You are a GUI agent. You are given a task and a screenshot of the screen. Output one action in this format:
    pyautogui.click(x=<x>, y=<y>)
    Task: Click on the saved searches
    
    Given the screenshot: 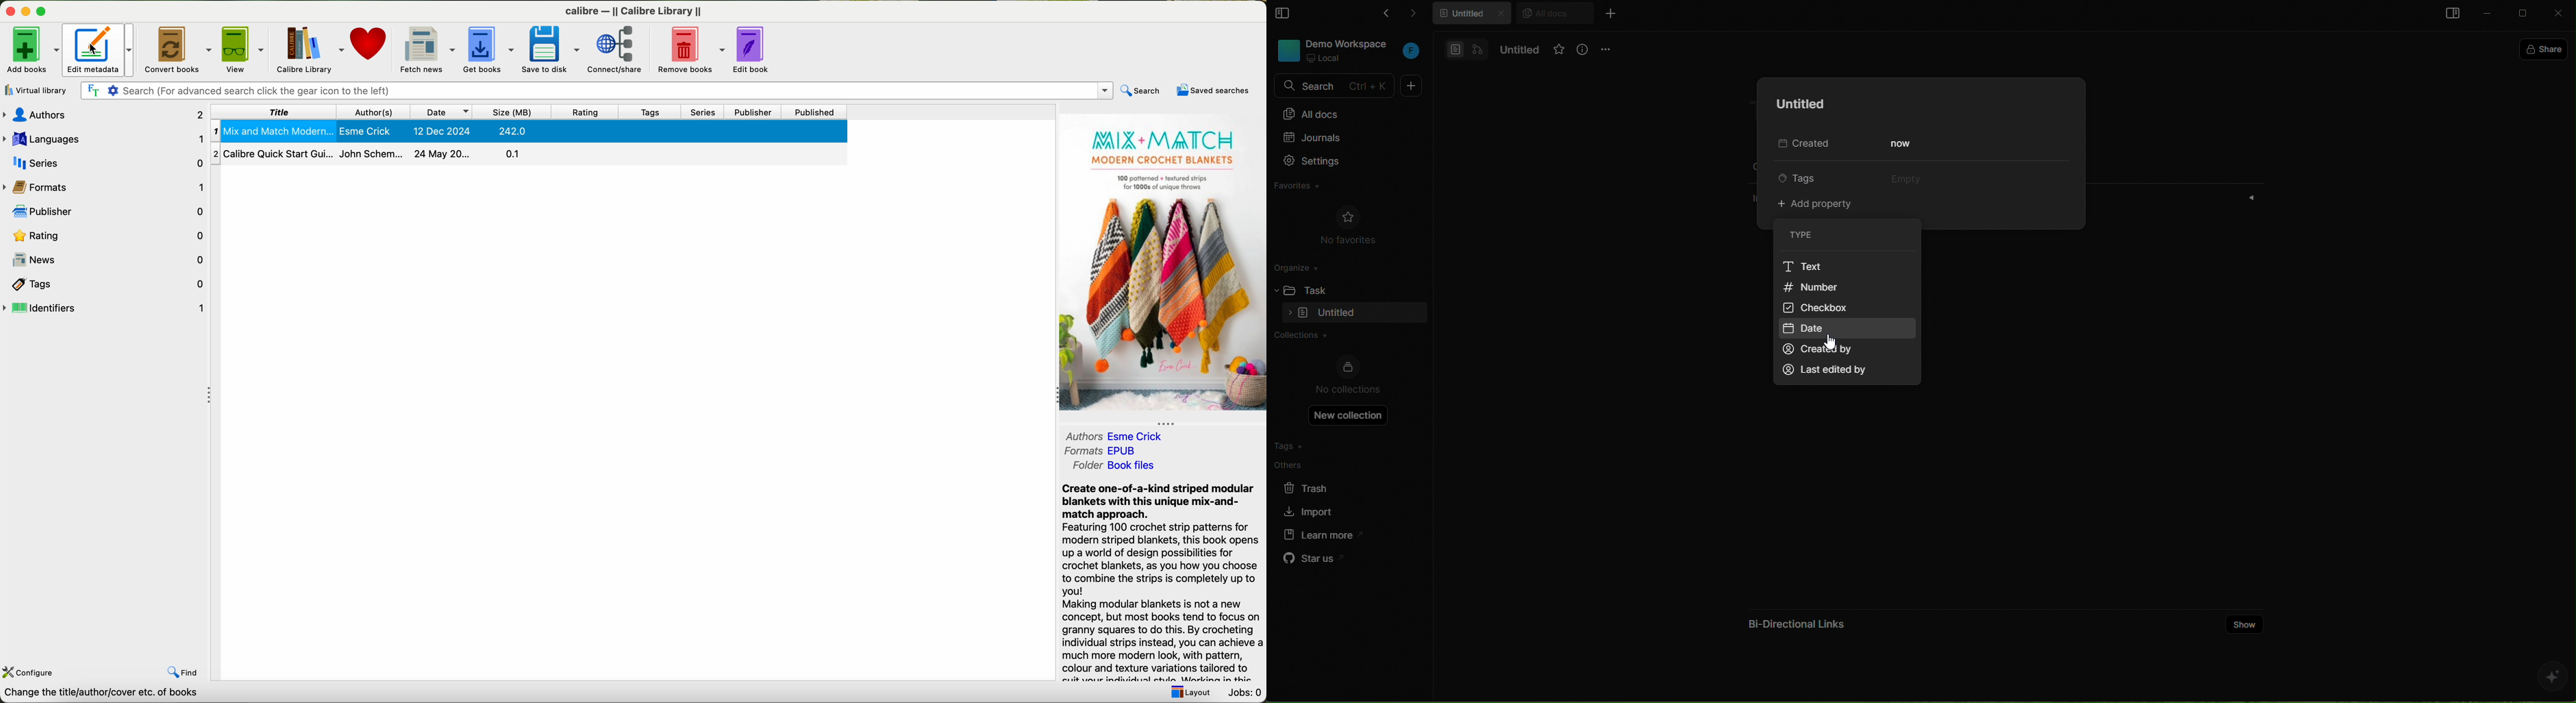 What is the action you would take?
    pyautogui.click(x=1215, y=91)
    